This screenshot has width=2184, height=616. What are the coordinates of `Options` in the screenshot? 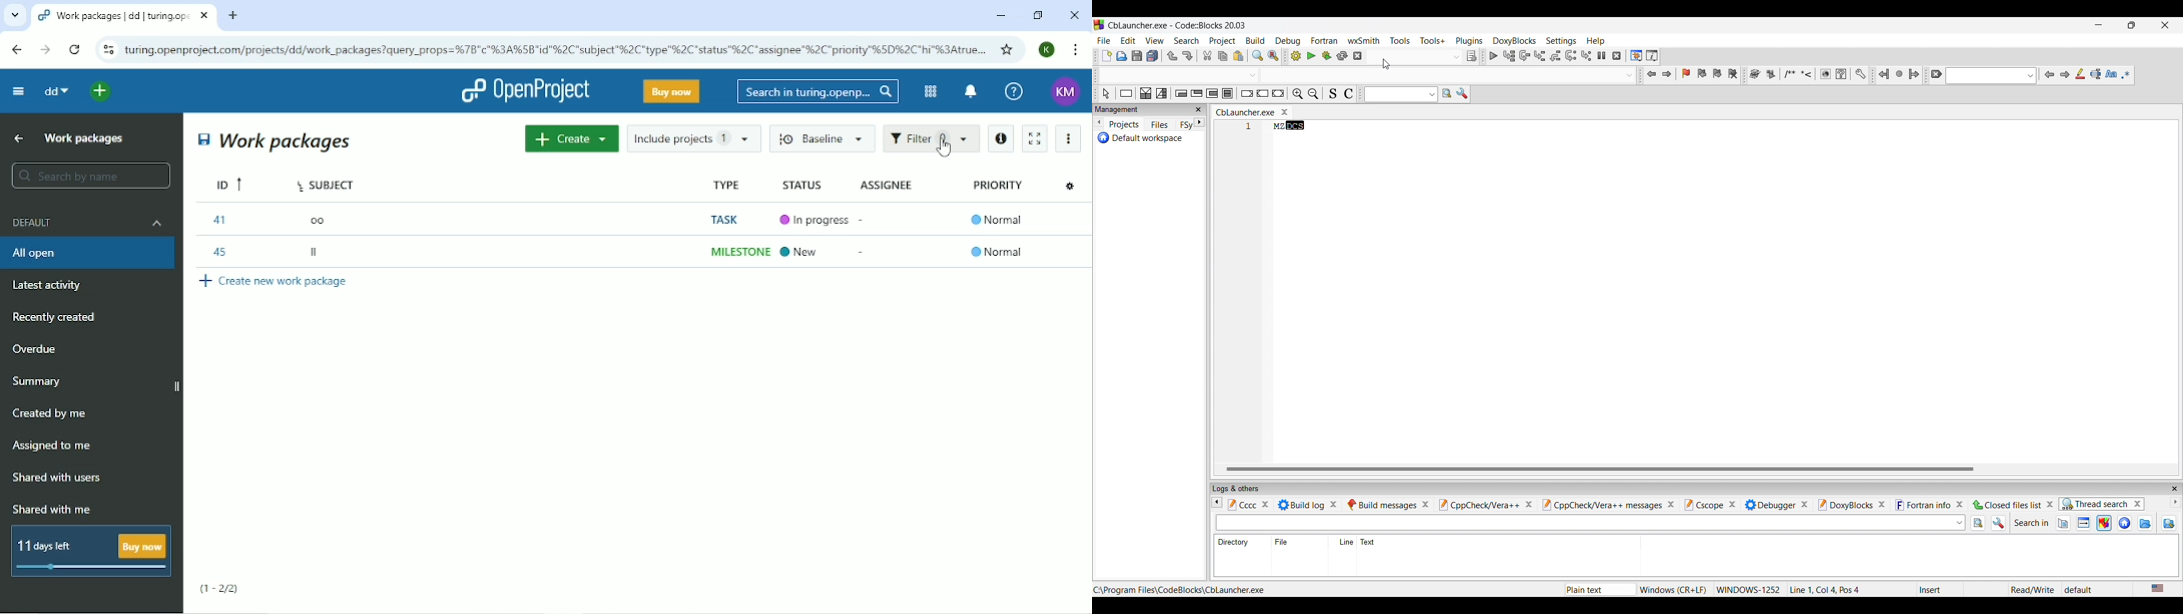 It's located at (1999, 522).